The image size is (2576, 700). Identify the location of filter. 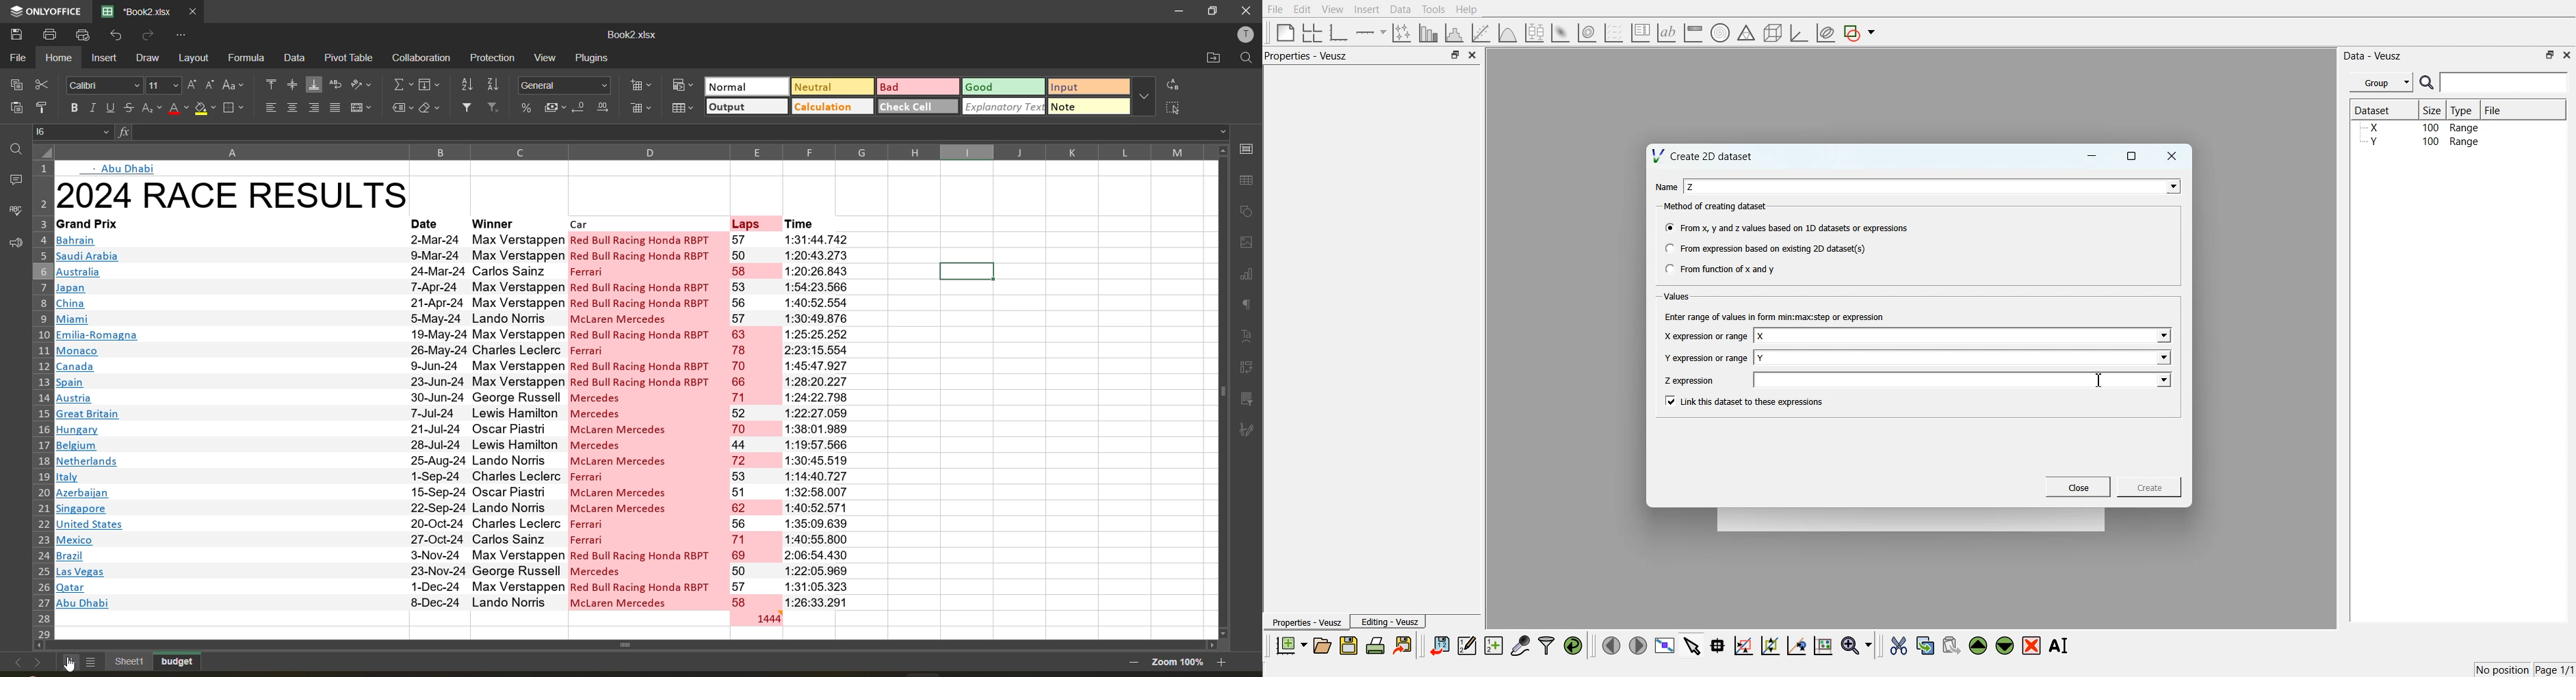
(470, 107).